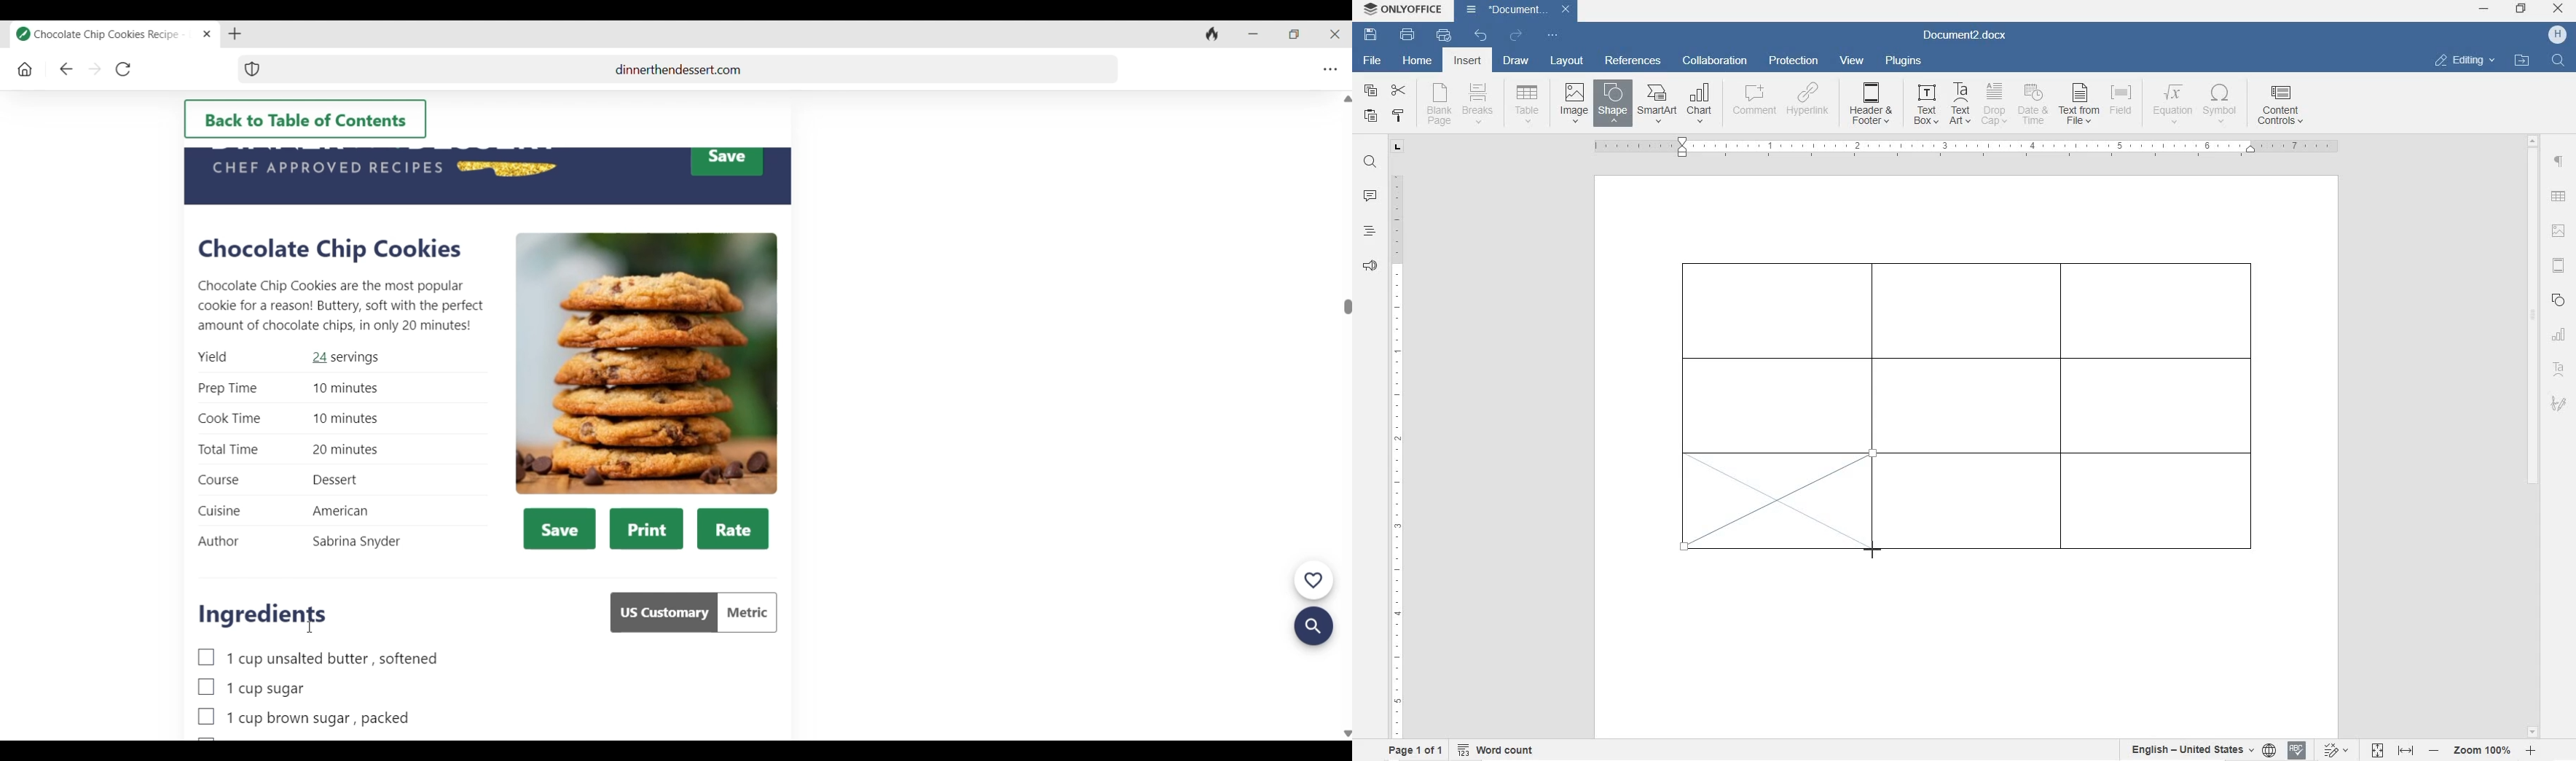 The width and height of the screenshot is (2576, 784). I want to click on signature, so click(2558, 403).